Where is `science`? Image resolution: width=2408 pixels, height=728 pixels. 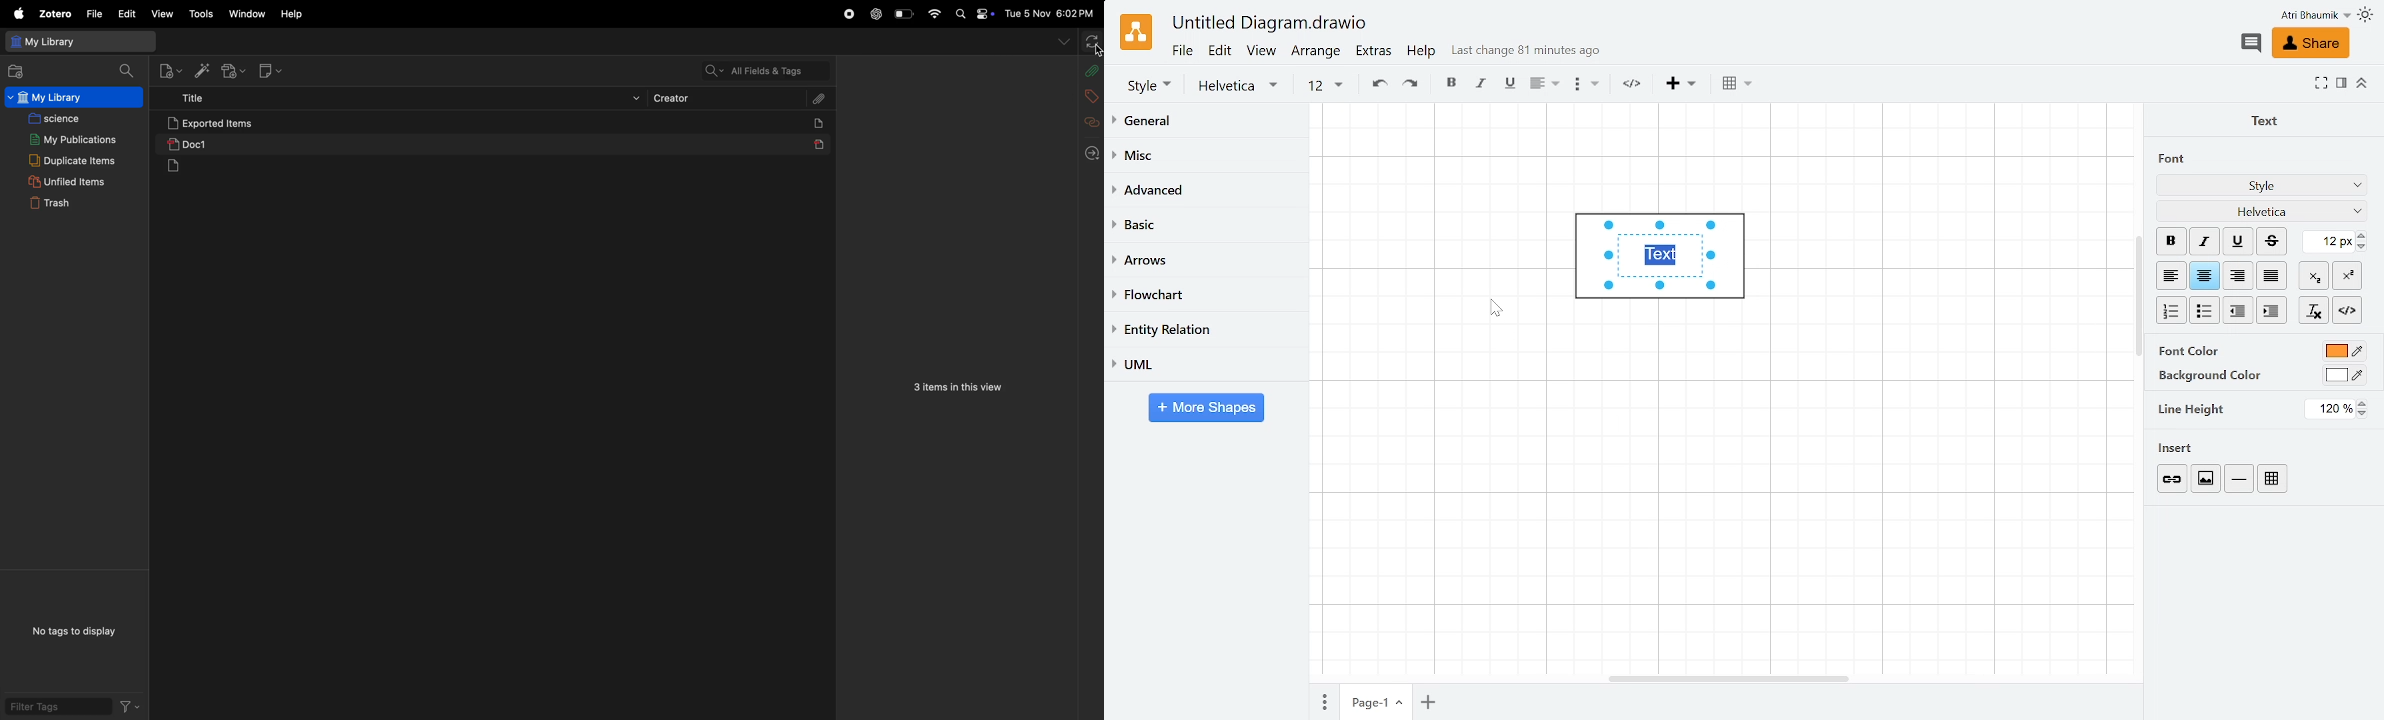
science is located at coordinates (58, 118).